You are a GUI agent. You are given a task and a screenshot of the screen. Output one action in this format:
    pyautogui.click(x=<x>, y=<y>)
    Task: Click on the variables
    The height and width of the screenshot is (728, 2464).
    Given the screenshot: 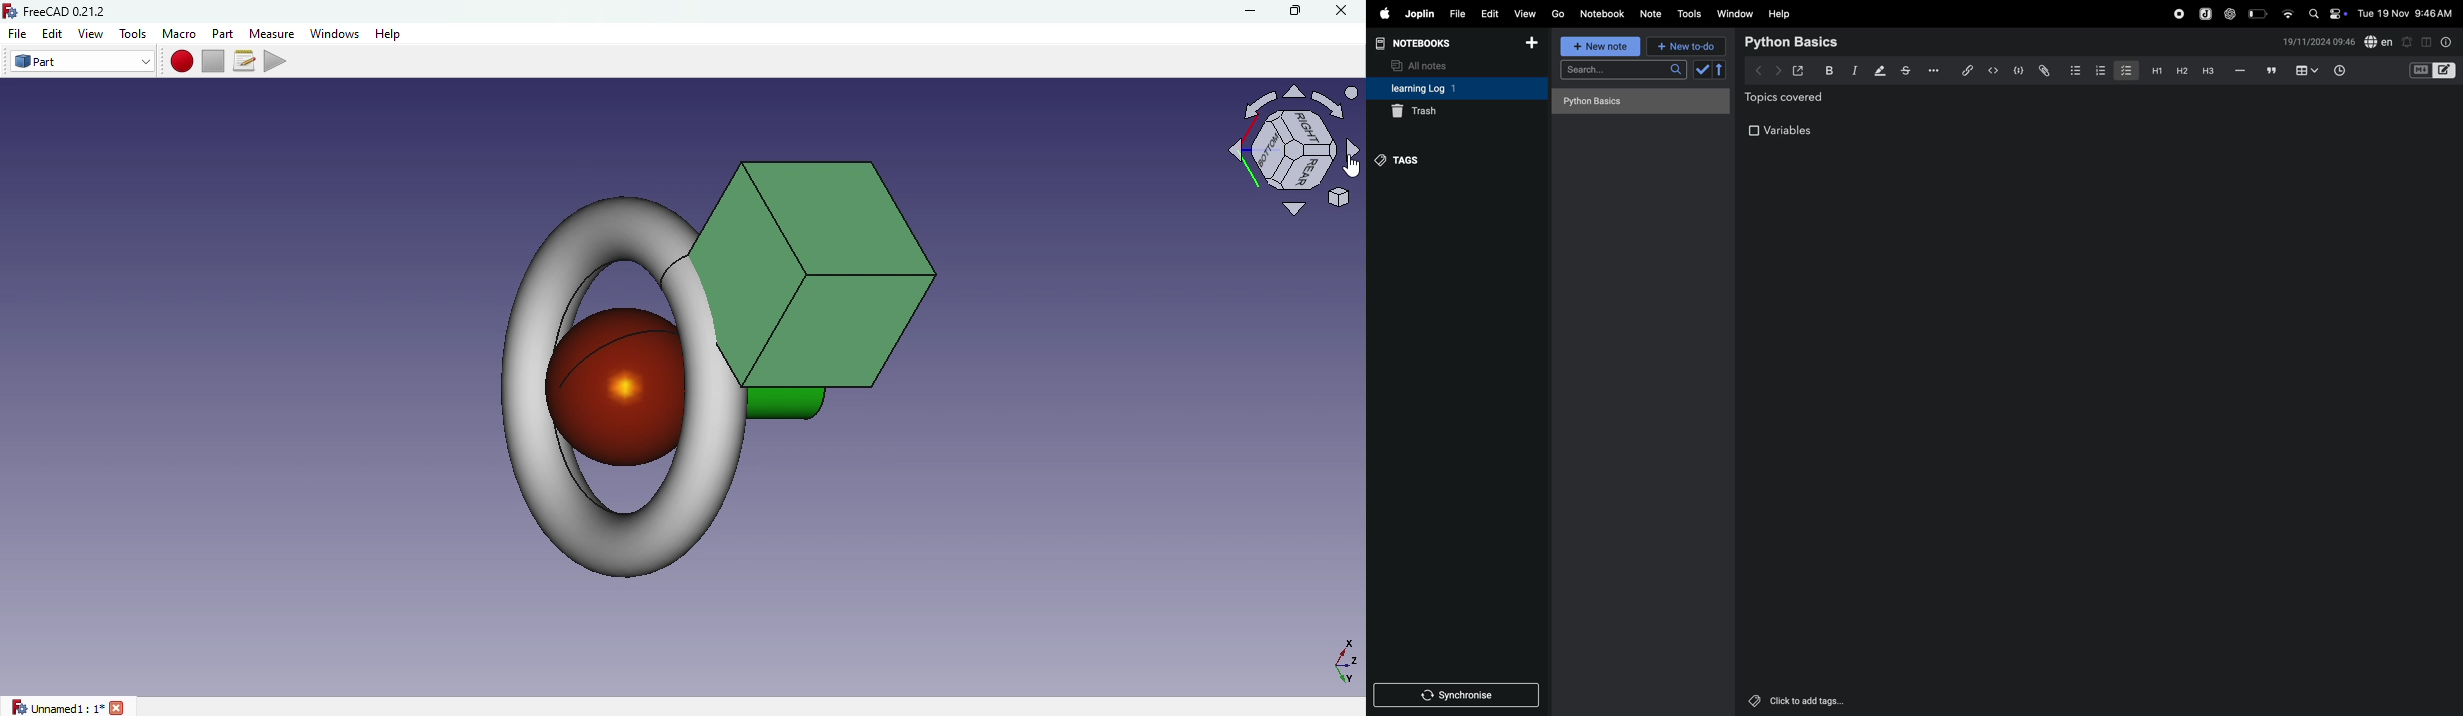 What is the action you would take?
    pyautogui.click(x=1784, y=131)
    